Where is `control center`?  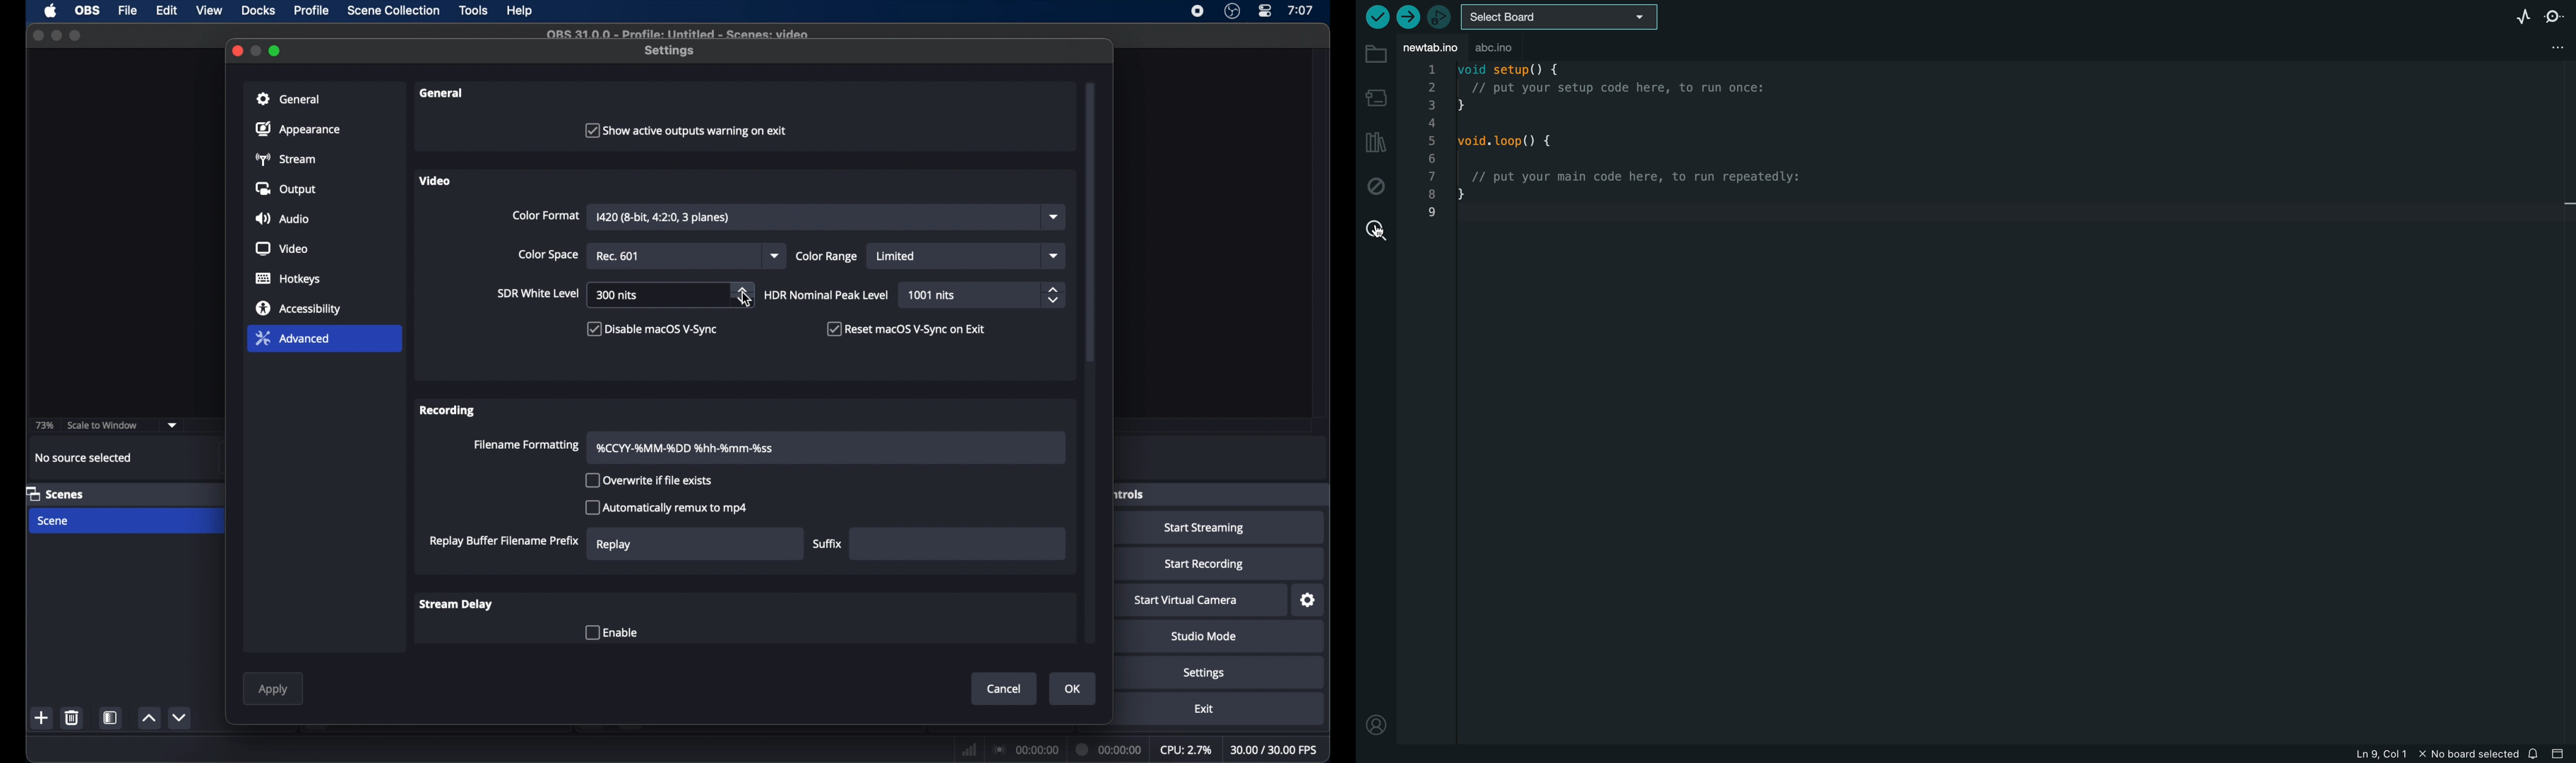
control center is located at coordinates (1264, 11).